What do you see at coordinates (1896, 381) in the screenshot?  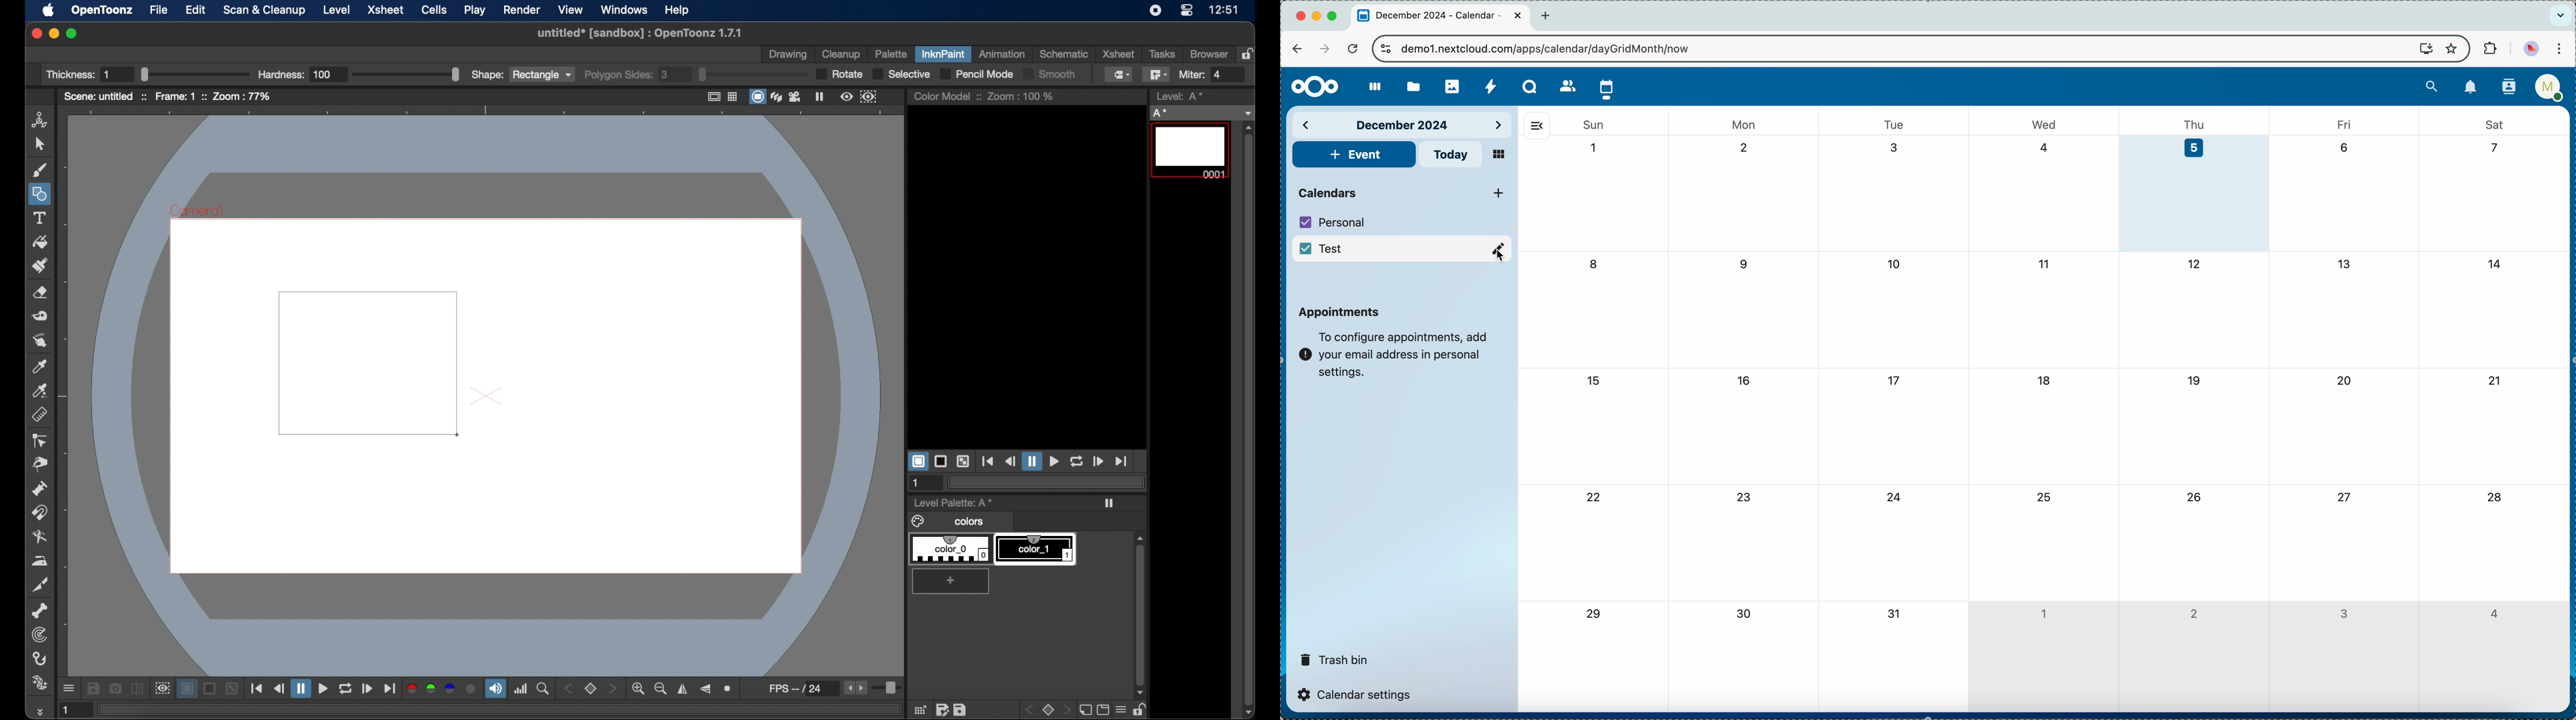 I see `17` at bounding box center [1896, 381].